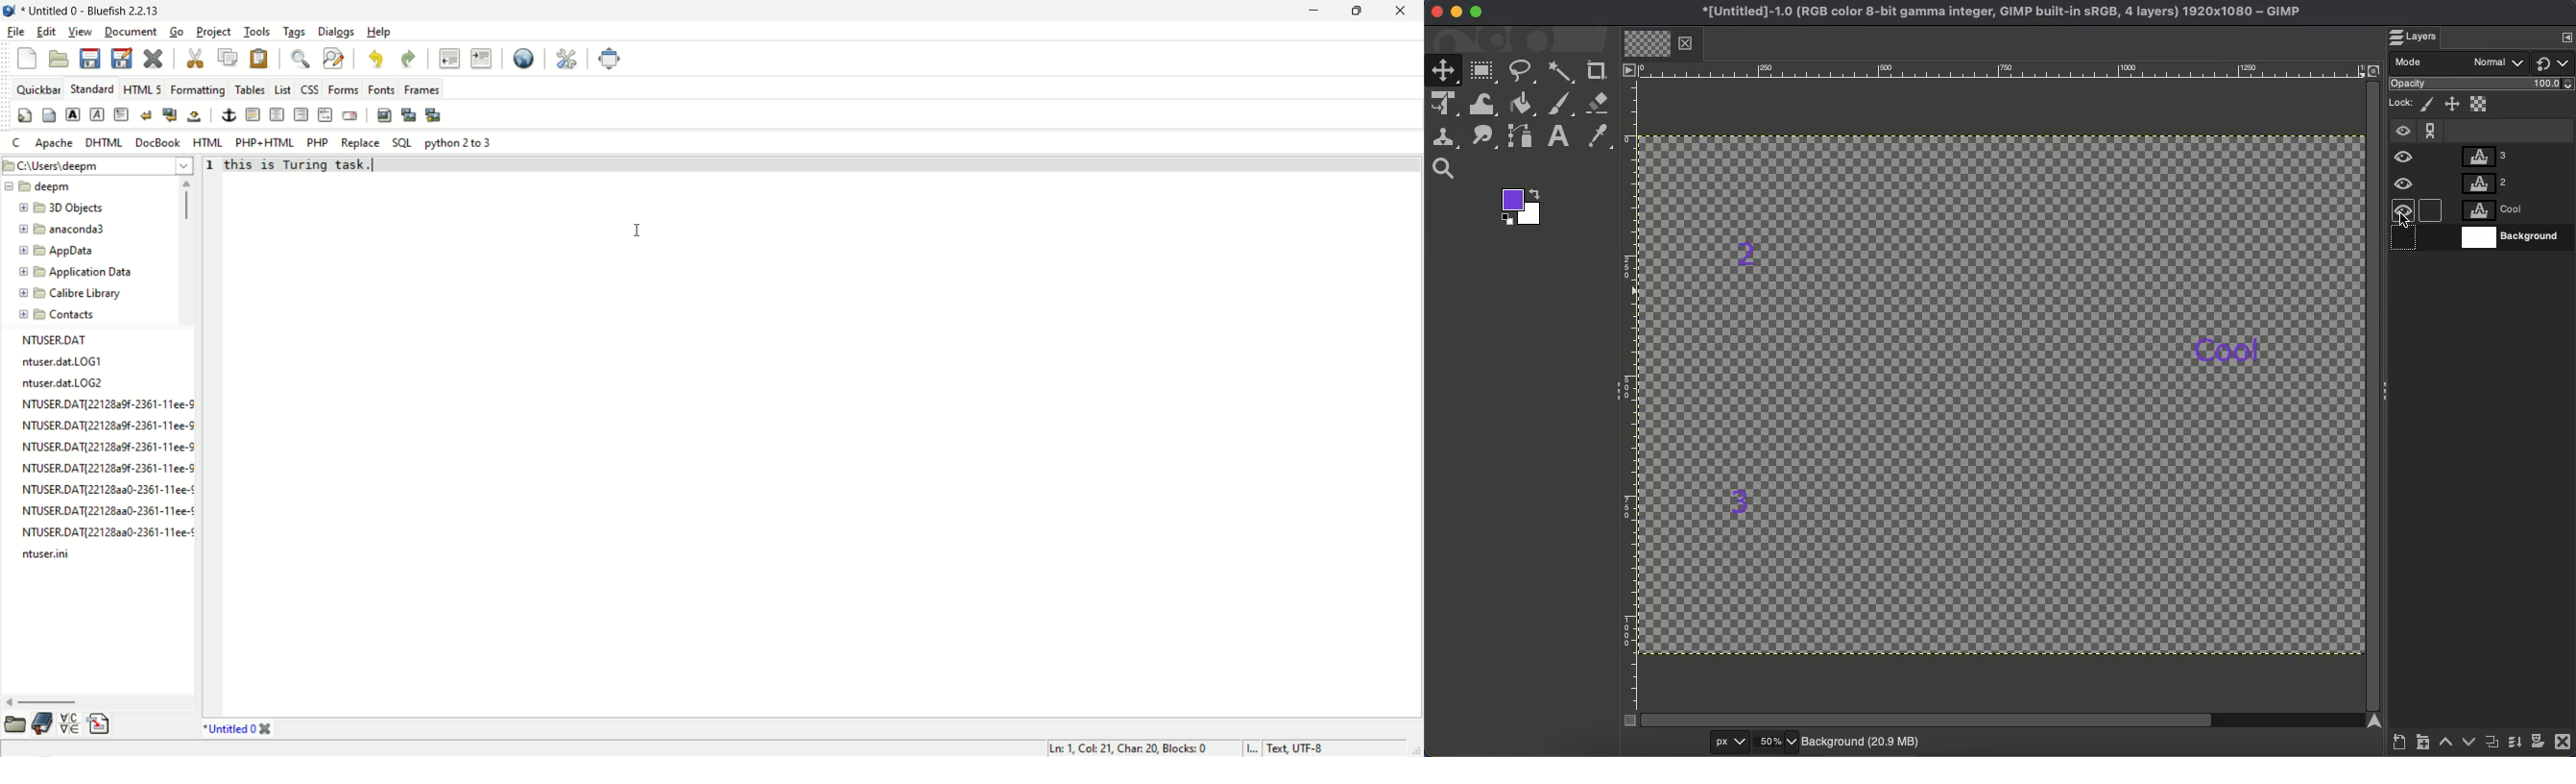  Describe the element at coordinates (228, 58) in the screenshot. I see `copy` at that location.